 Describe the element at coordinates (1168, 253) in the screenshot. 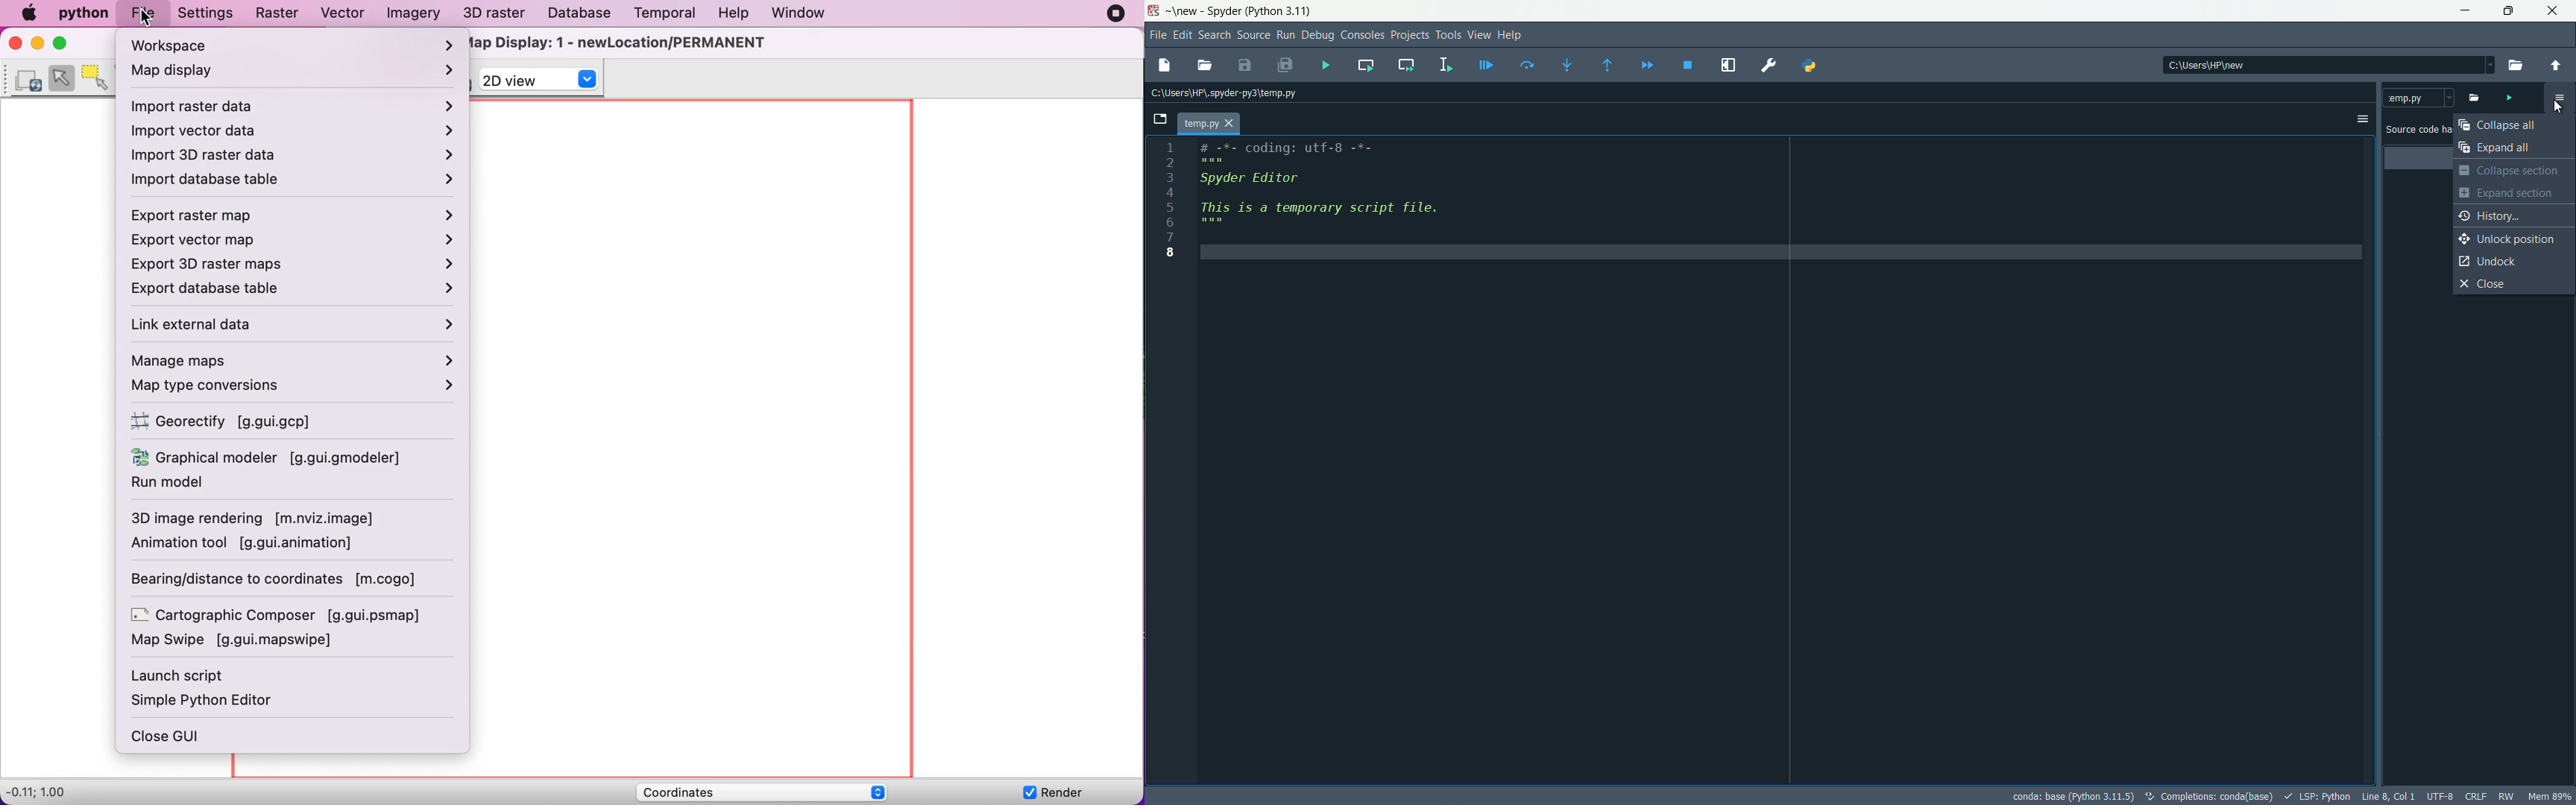

I see `8` at that location.